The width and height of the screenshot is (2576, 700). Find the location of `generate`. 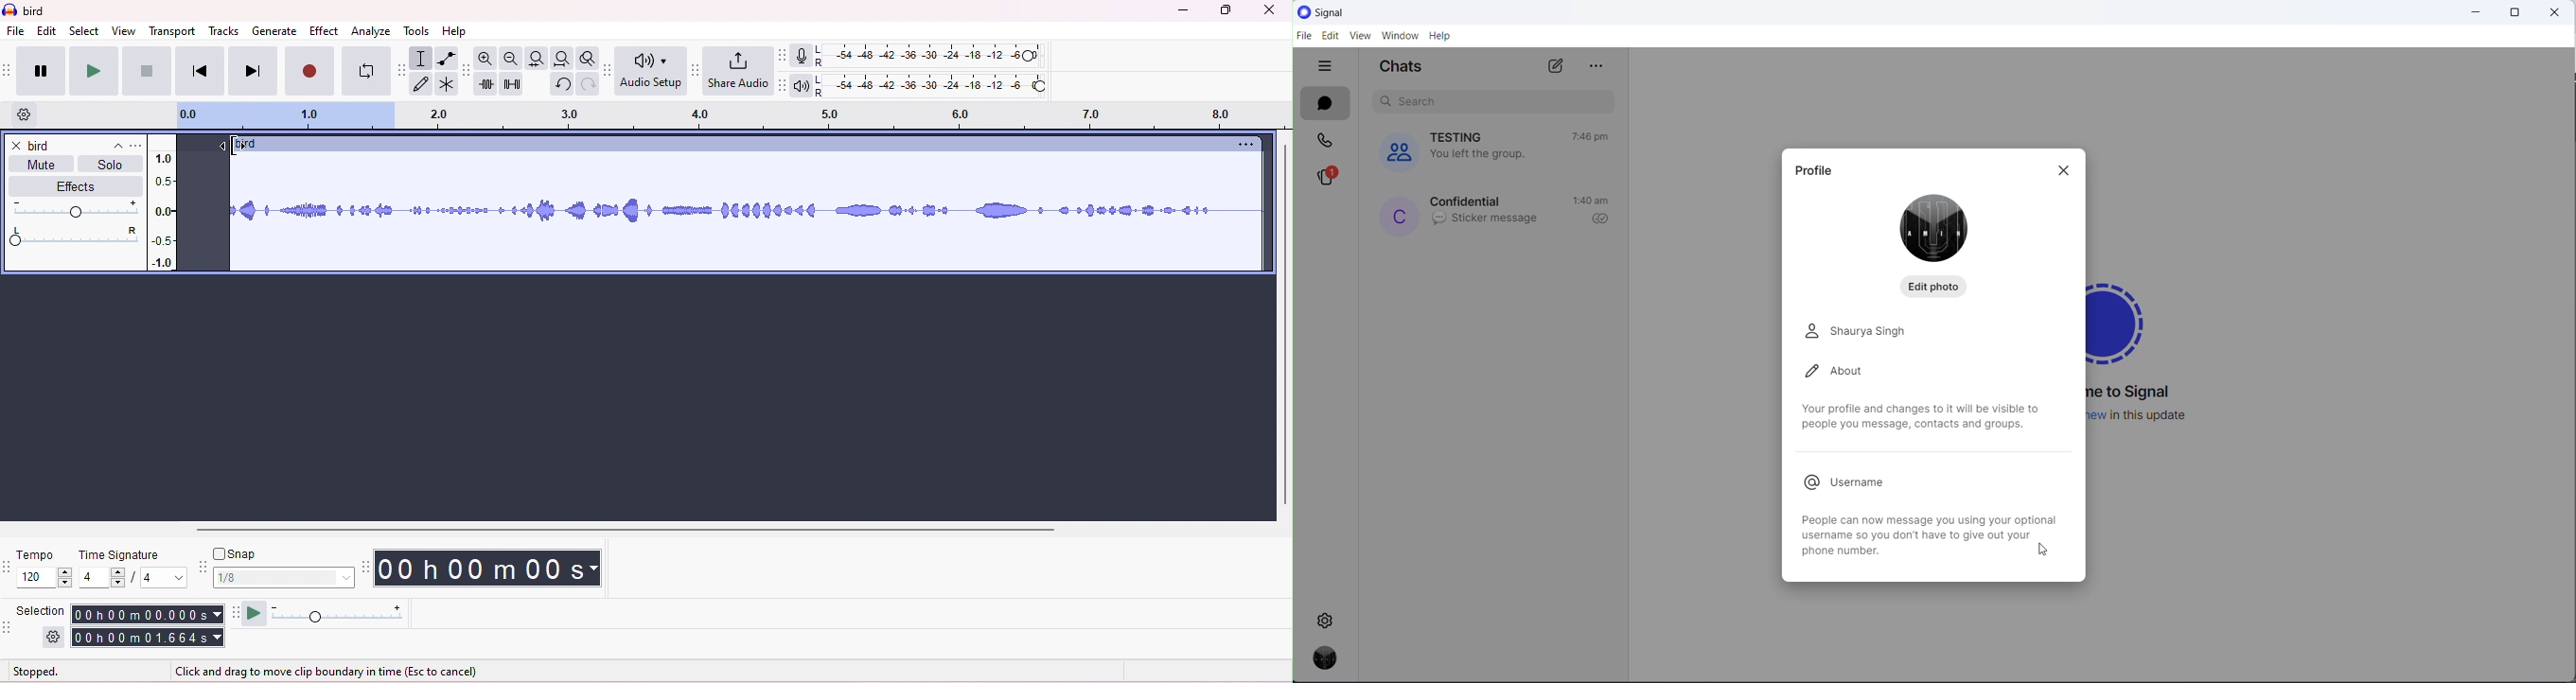

generate is located at coordinates (273, 31).